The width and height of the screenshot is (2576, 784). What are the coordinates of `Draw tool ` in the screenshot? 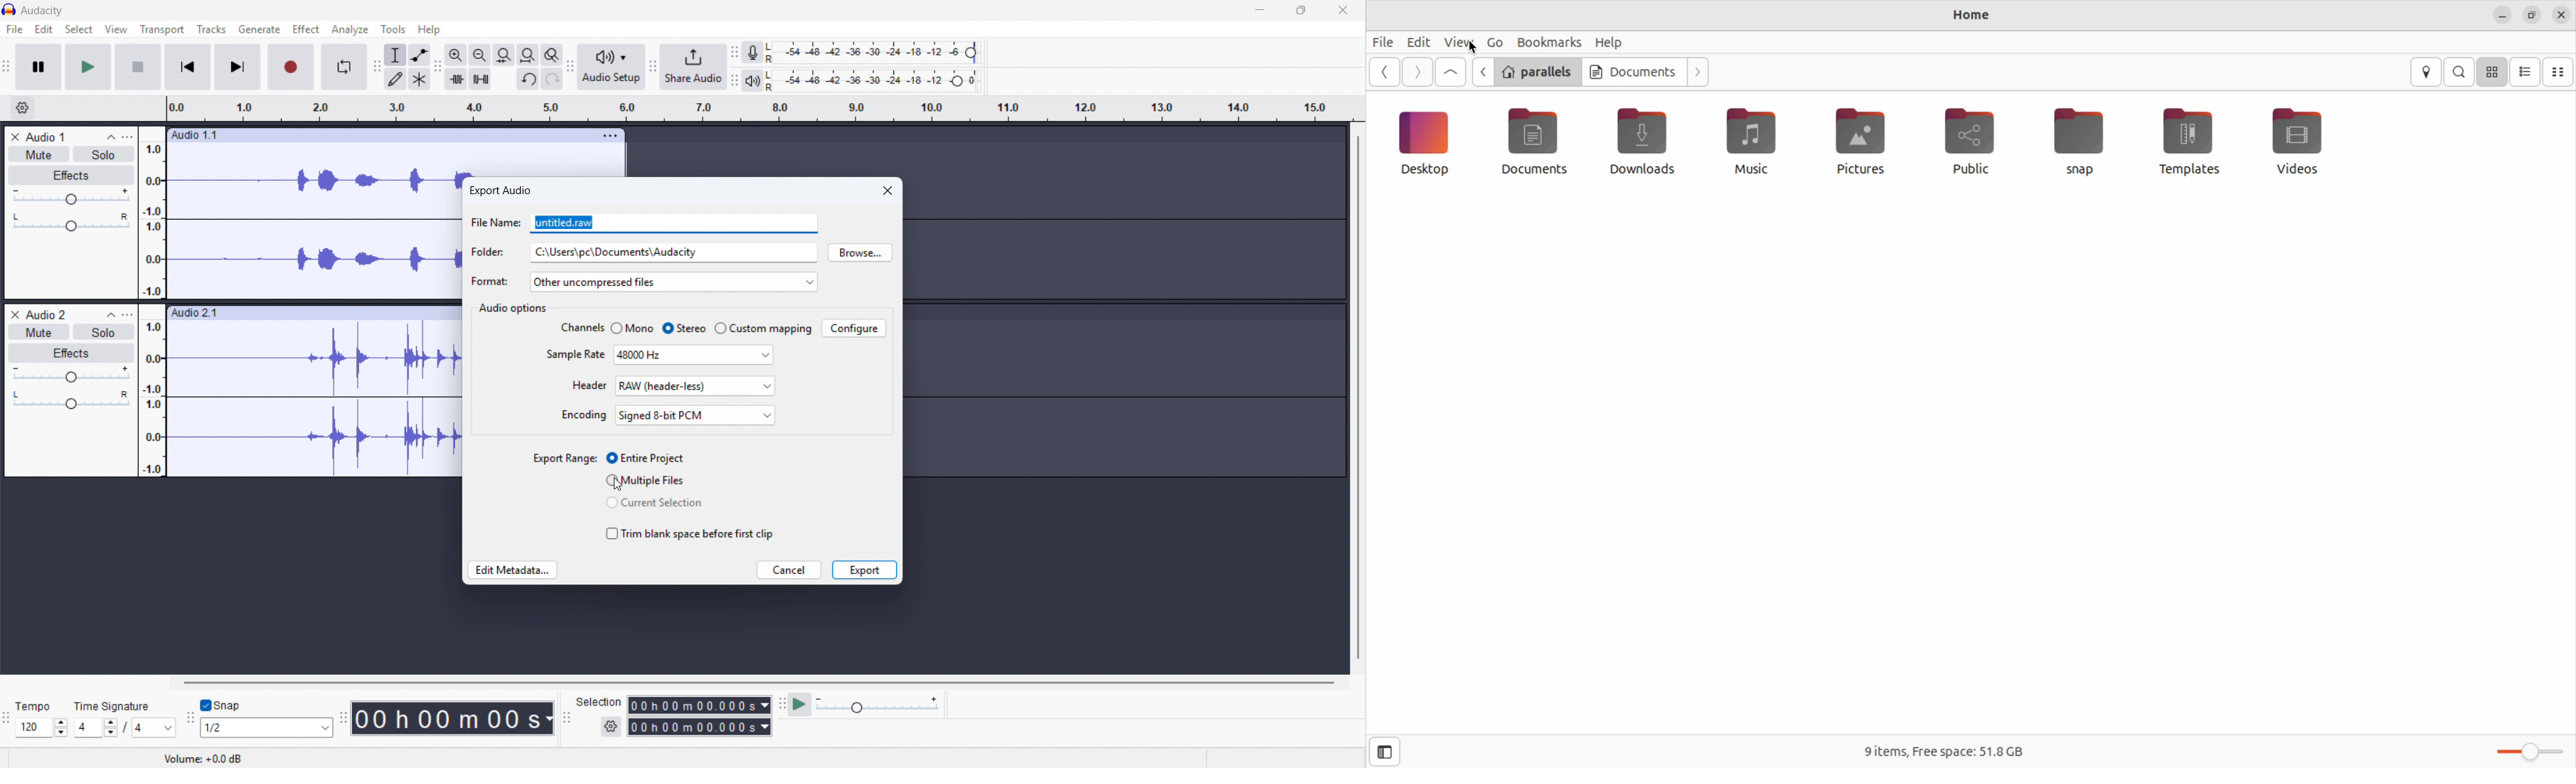 It's located at (395, 79).